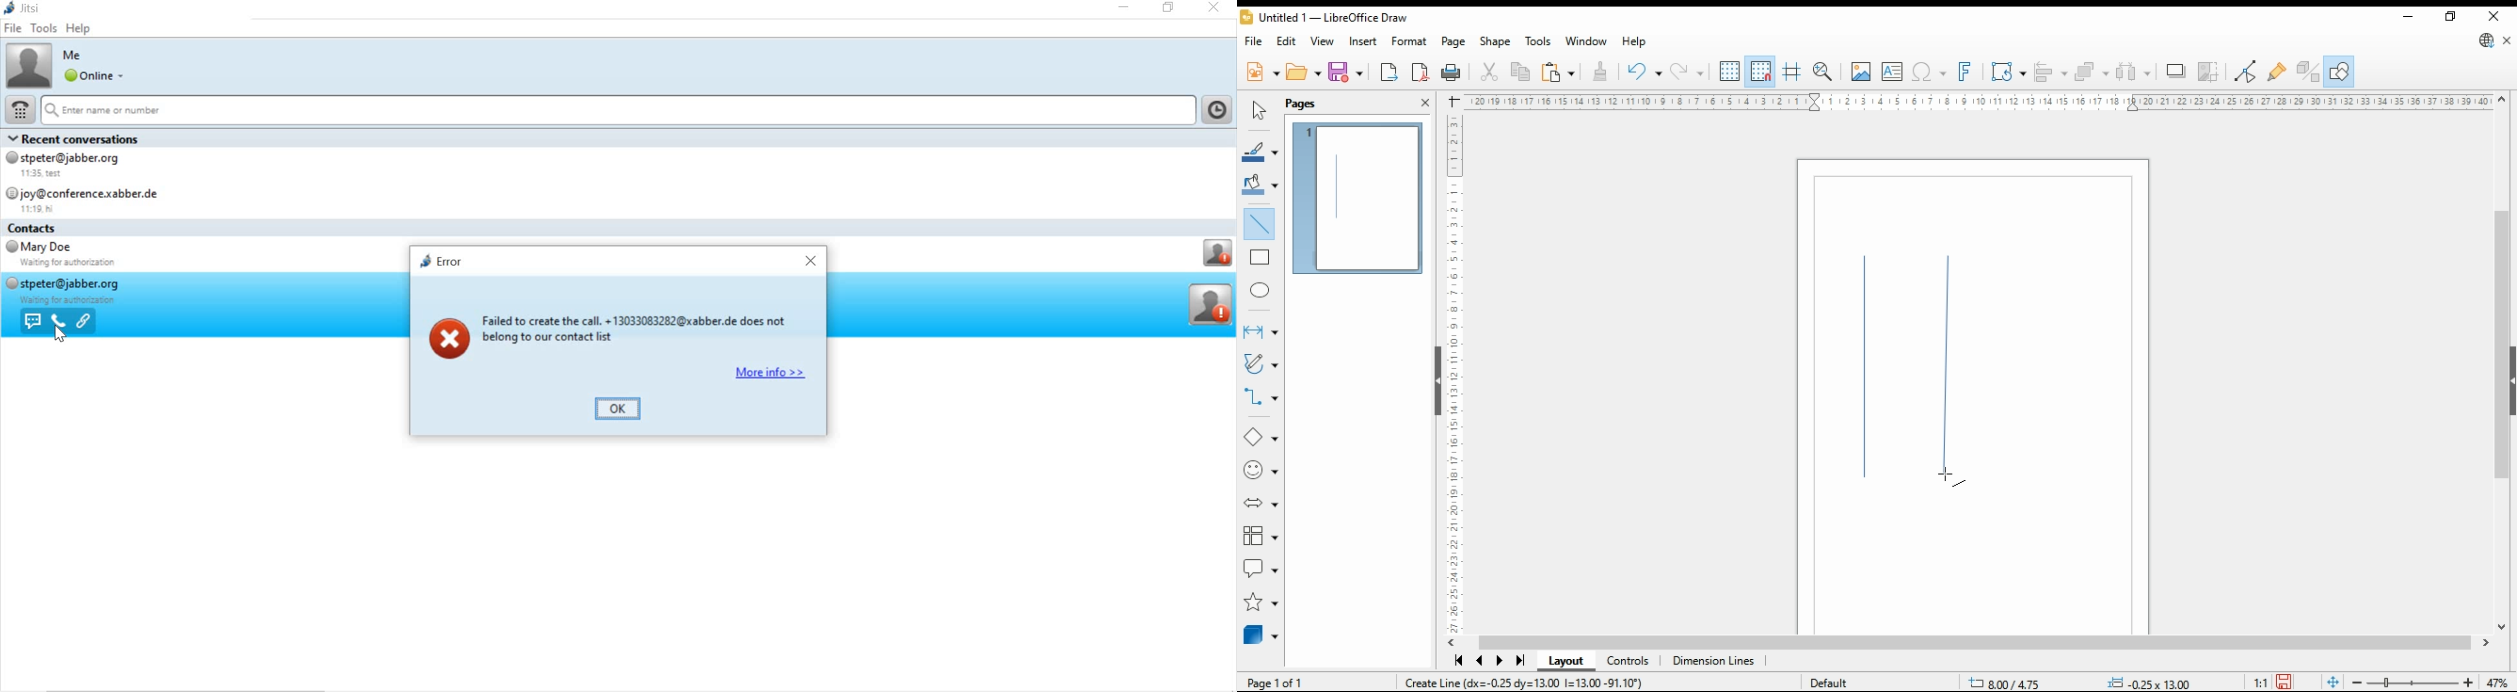 The height and width of the screenshot is (700, 2520). I want to click on stpeter@jabber.org waiting for authorization, so click(61, 291).